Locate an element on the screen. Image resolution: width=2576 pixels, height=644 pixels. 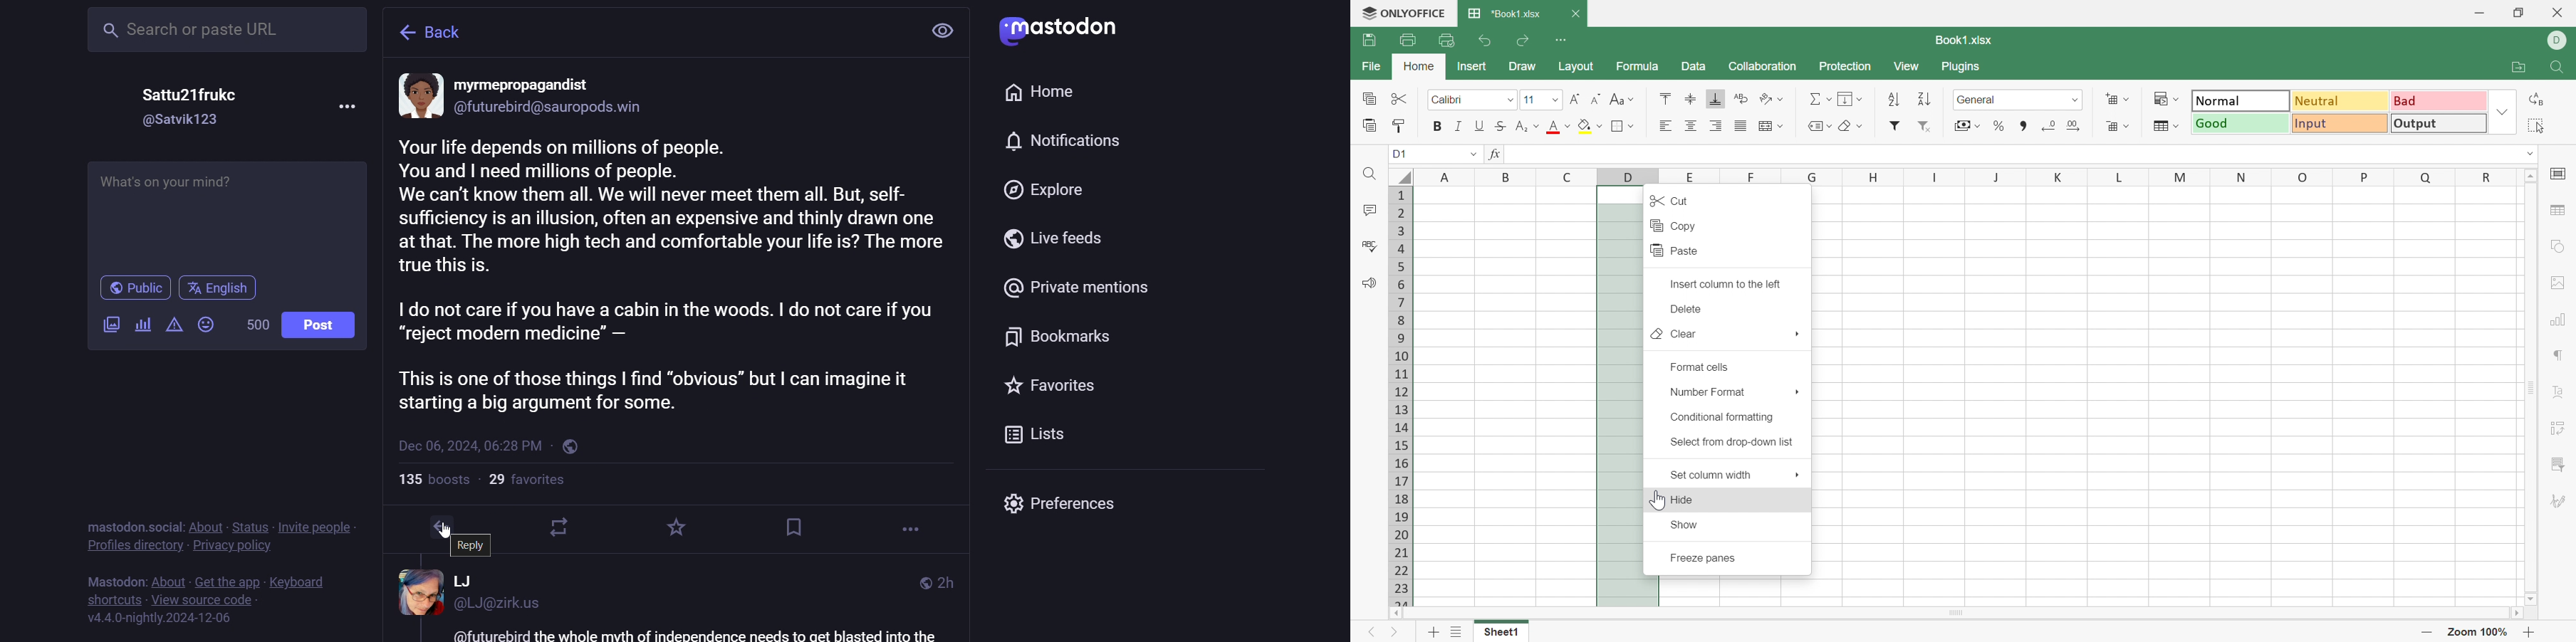
invite people is located at coordinates (319, 527).